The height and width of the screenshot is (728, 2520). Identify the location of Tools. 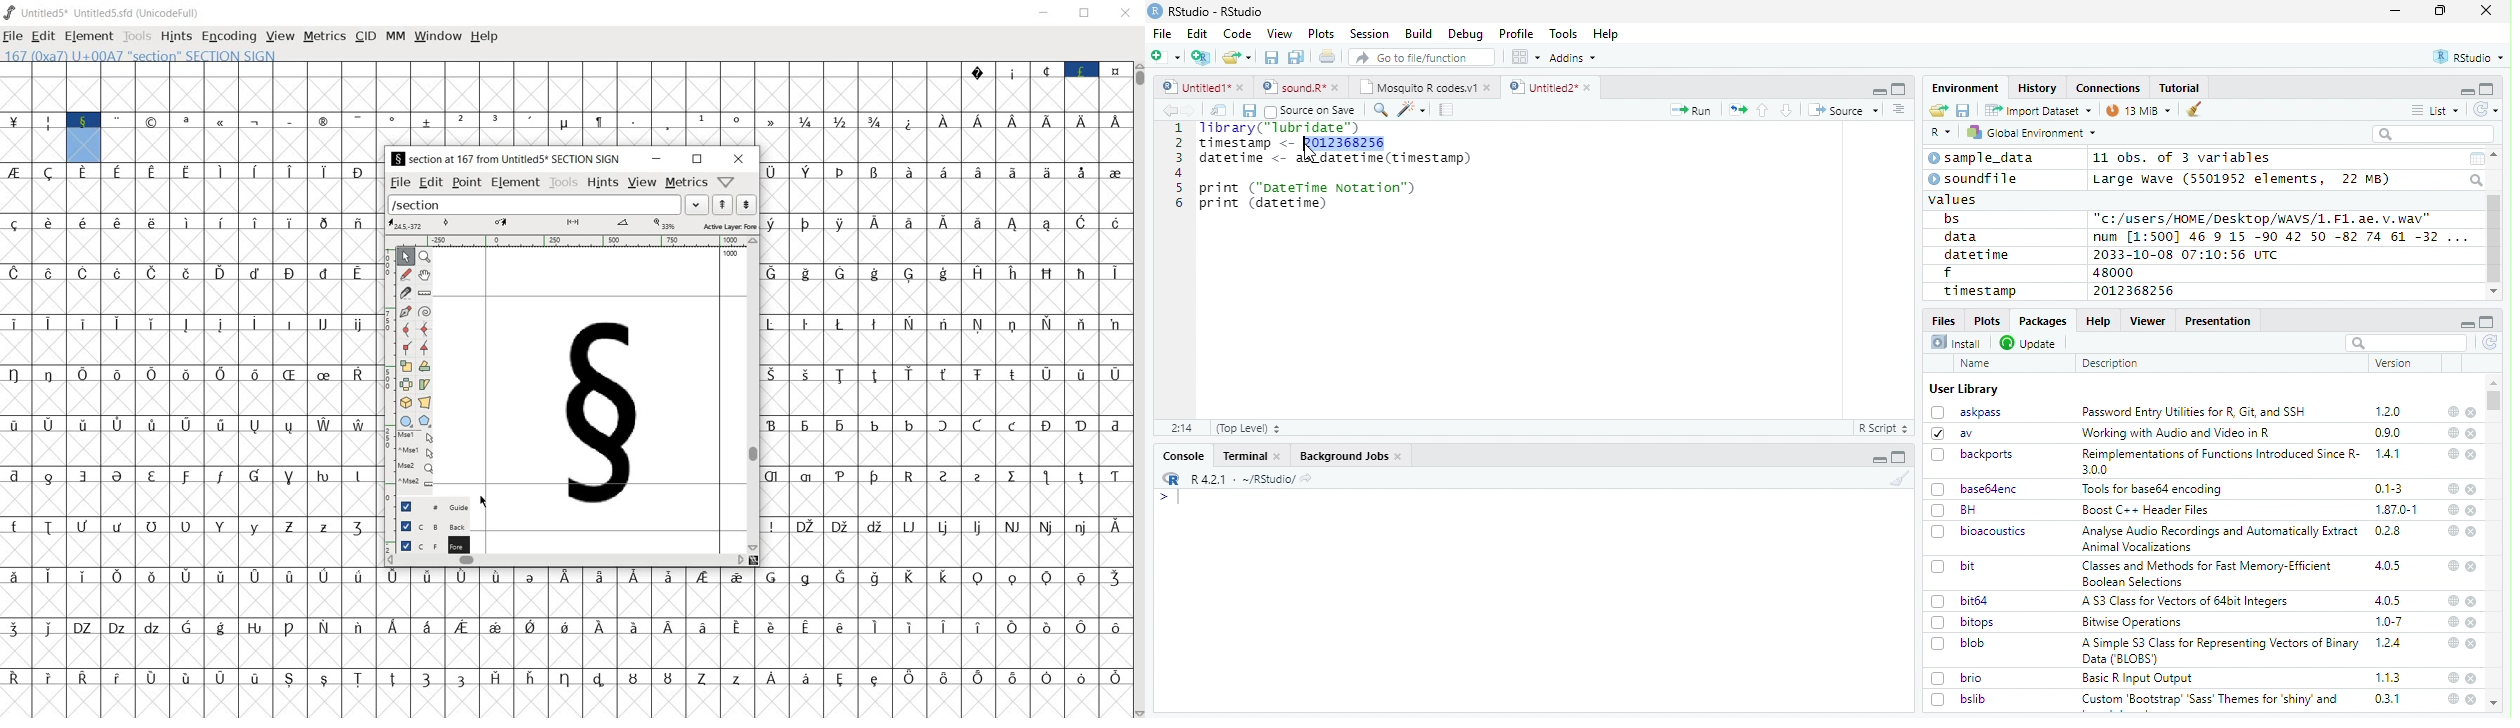
(1562, 34).